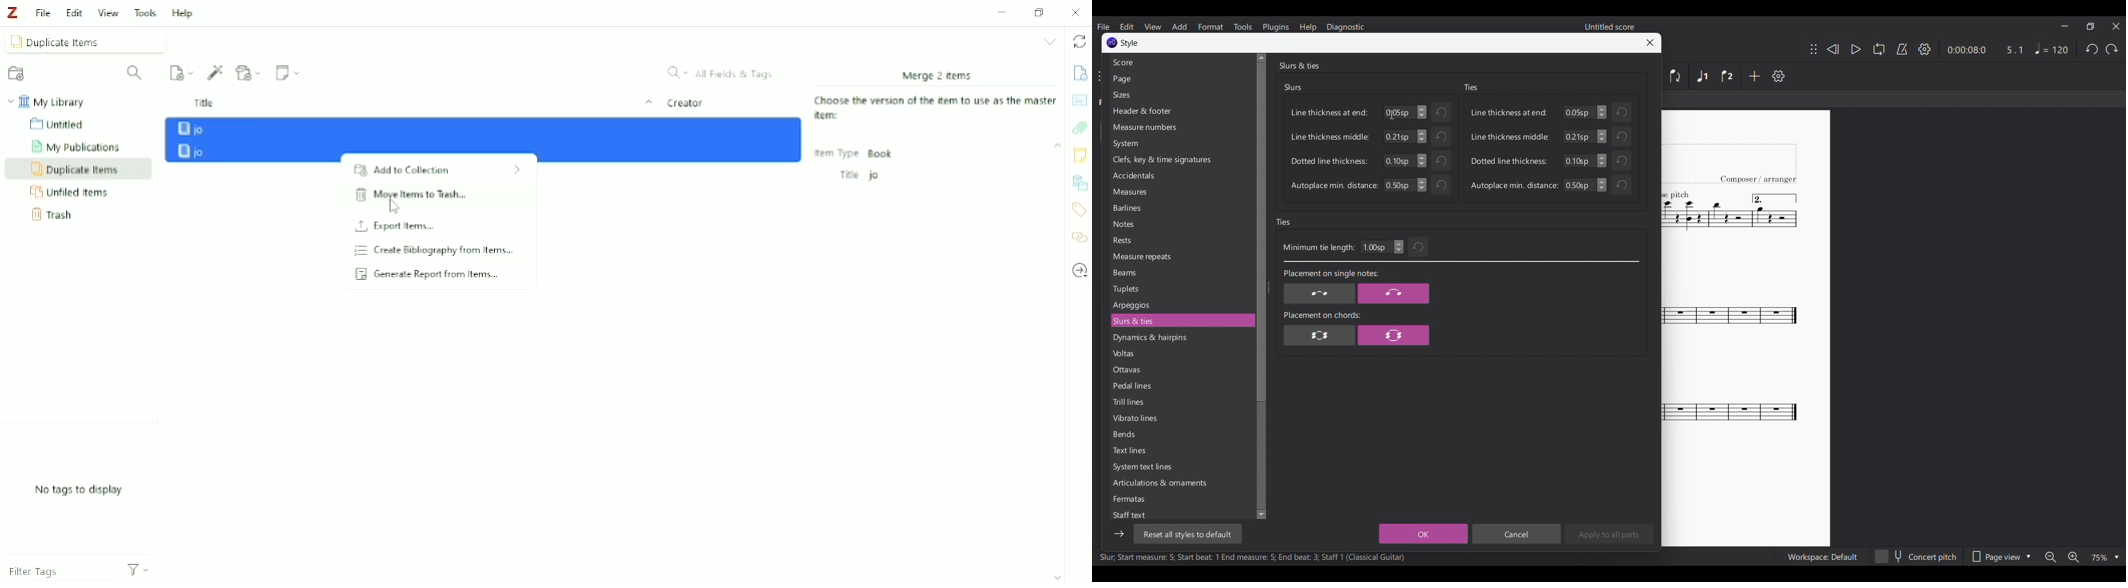  I want to click on Voice 1, highlighted, so click(1703, 77).